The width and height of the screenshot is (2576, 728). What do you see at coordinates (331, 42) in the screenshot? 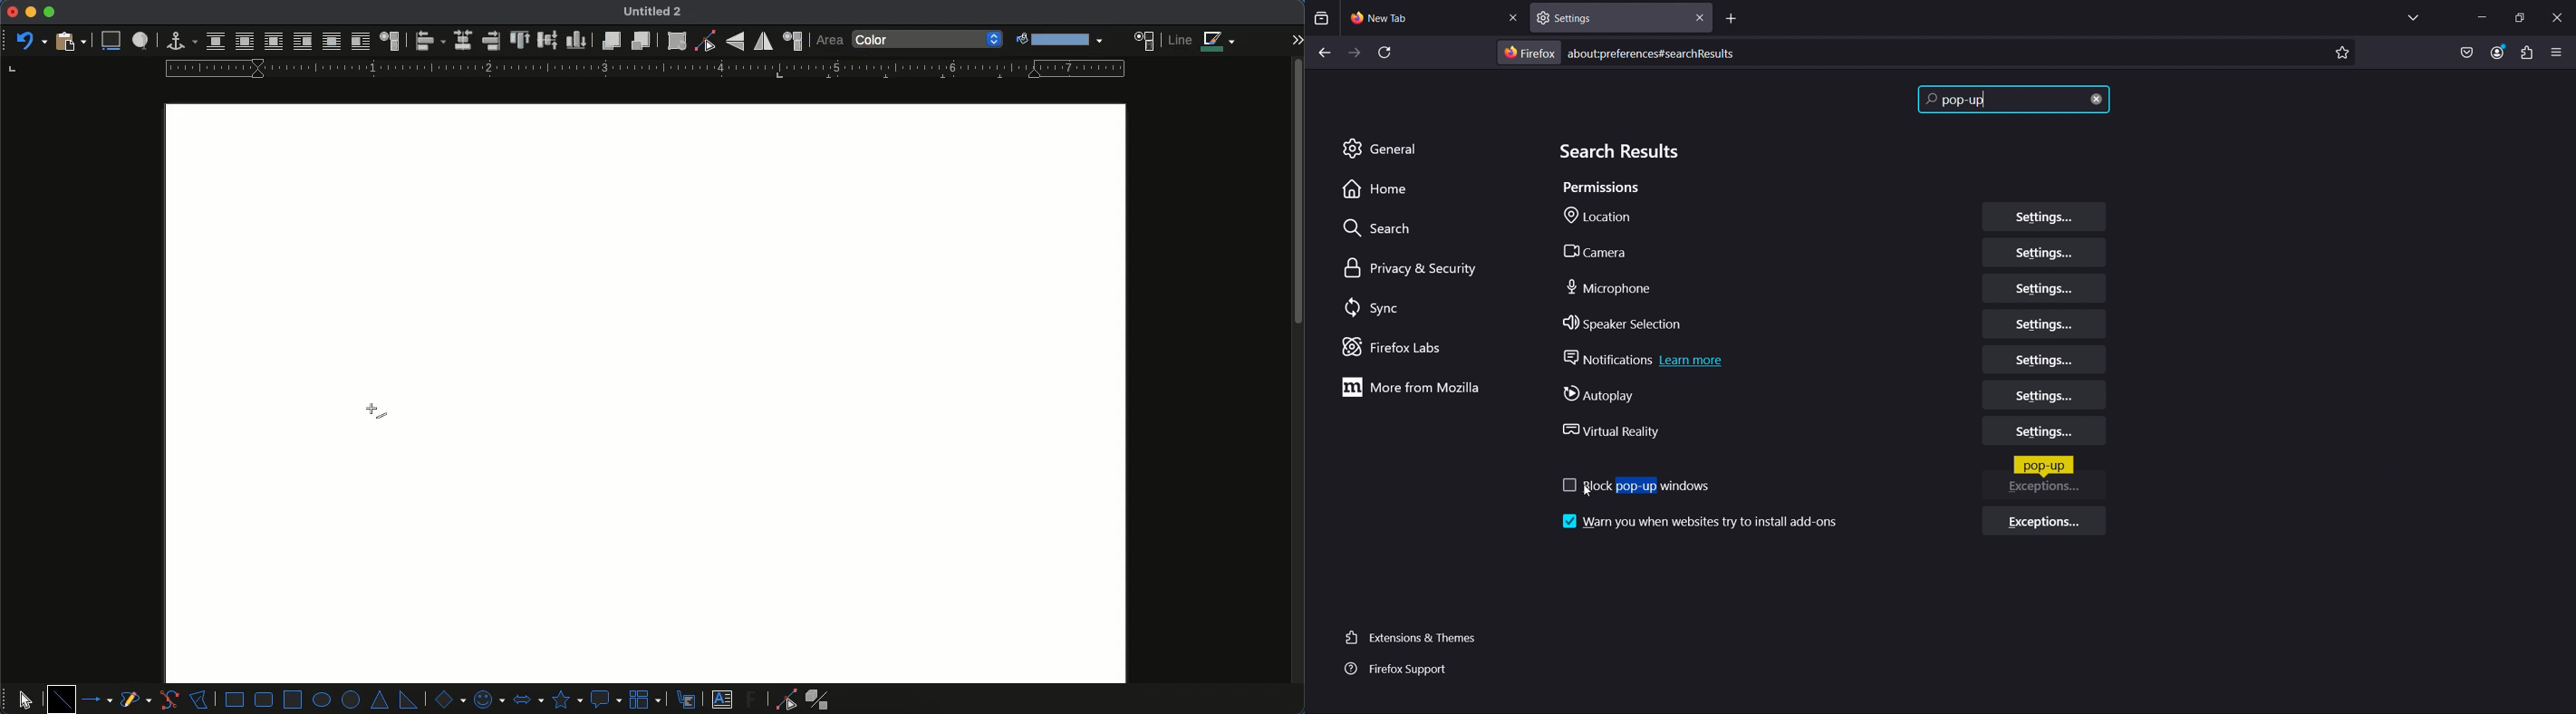
I see `through ` at bounding box center [331, 42].